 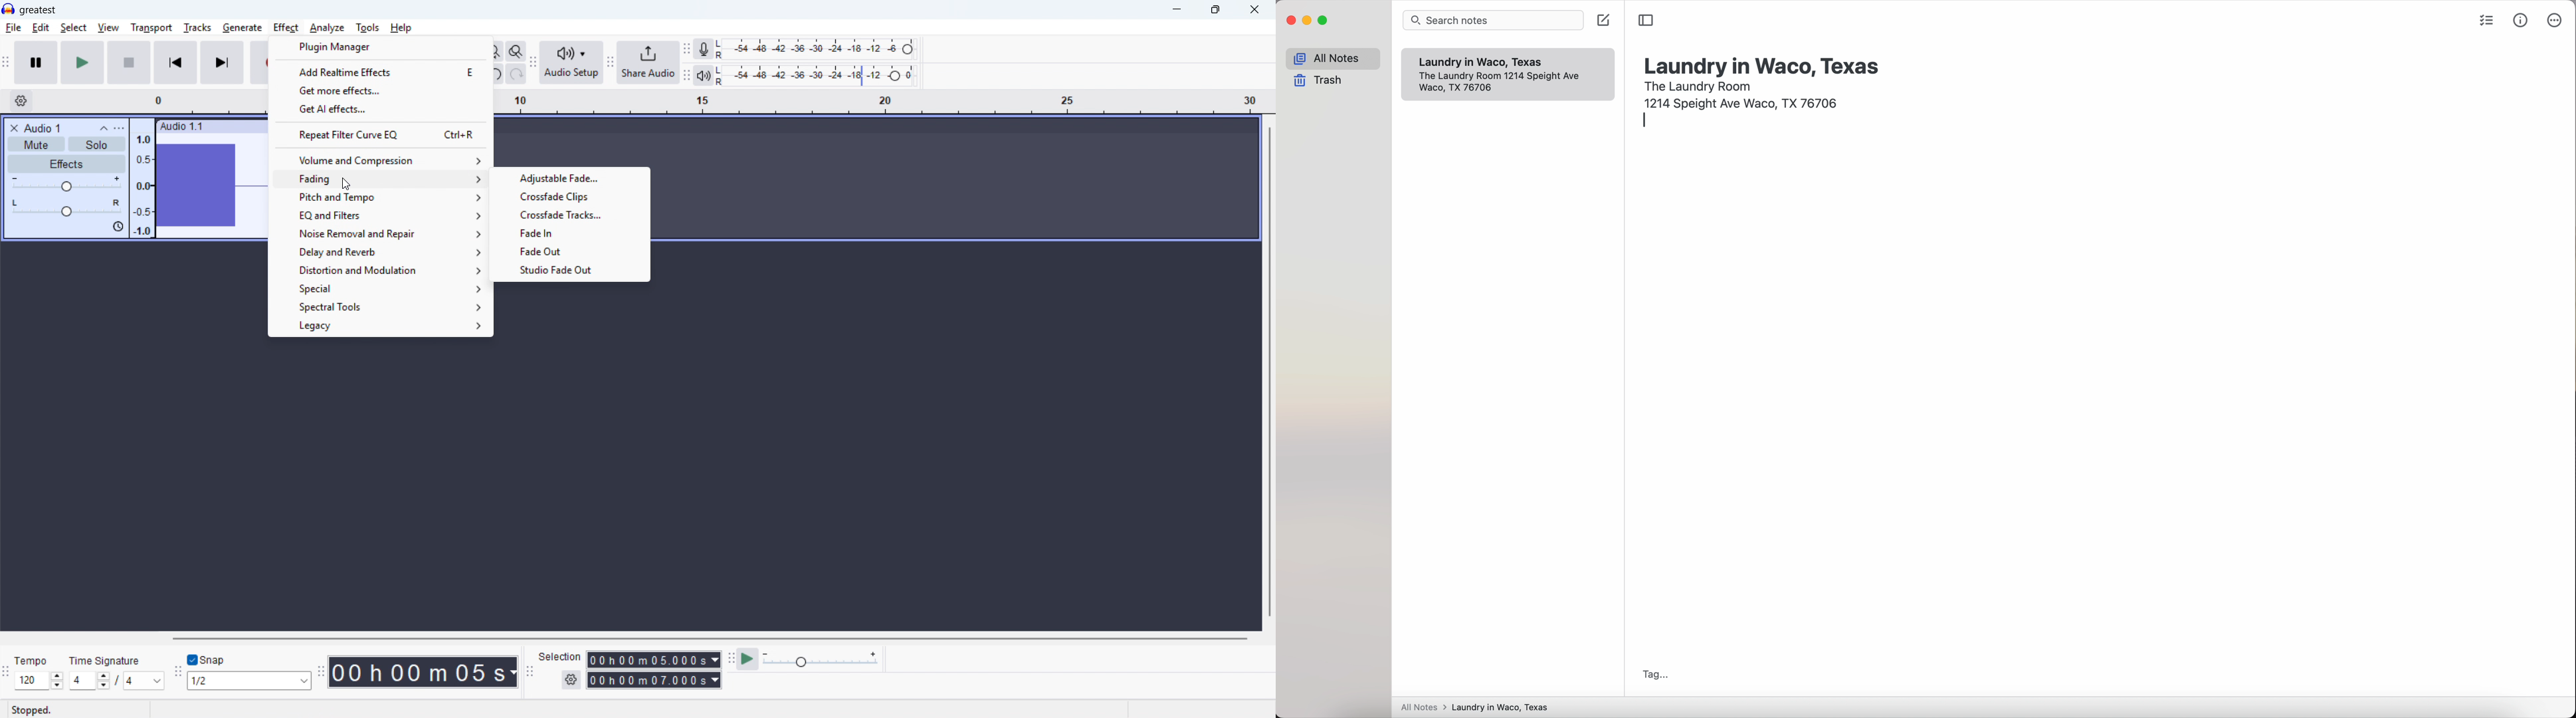 What do you see at coordinates (118, 681) in the screenshot?
I see `Set time signature ` at bounding box center [118, 681].